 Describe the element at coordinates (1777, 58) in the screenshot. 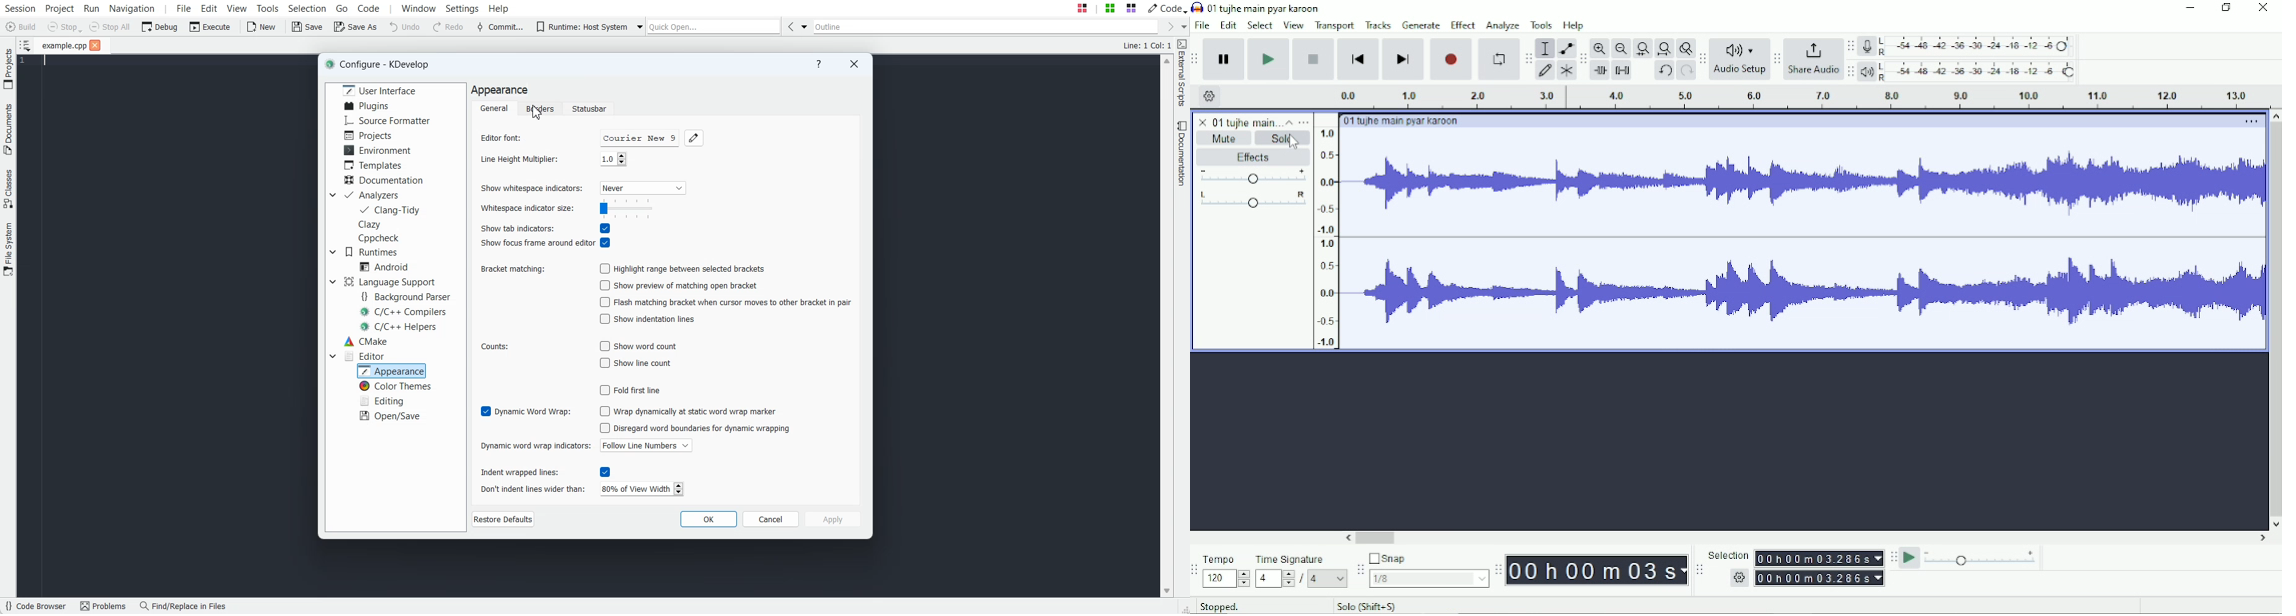

I see `Audacity share audio toolbar` at that location.